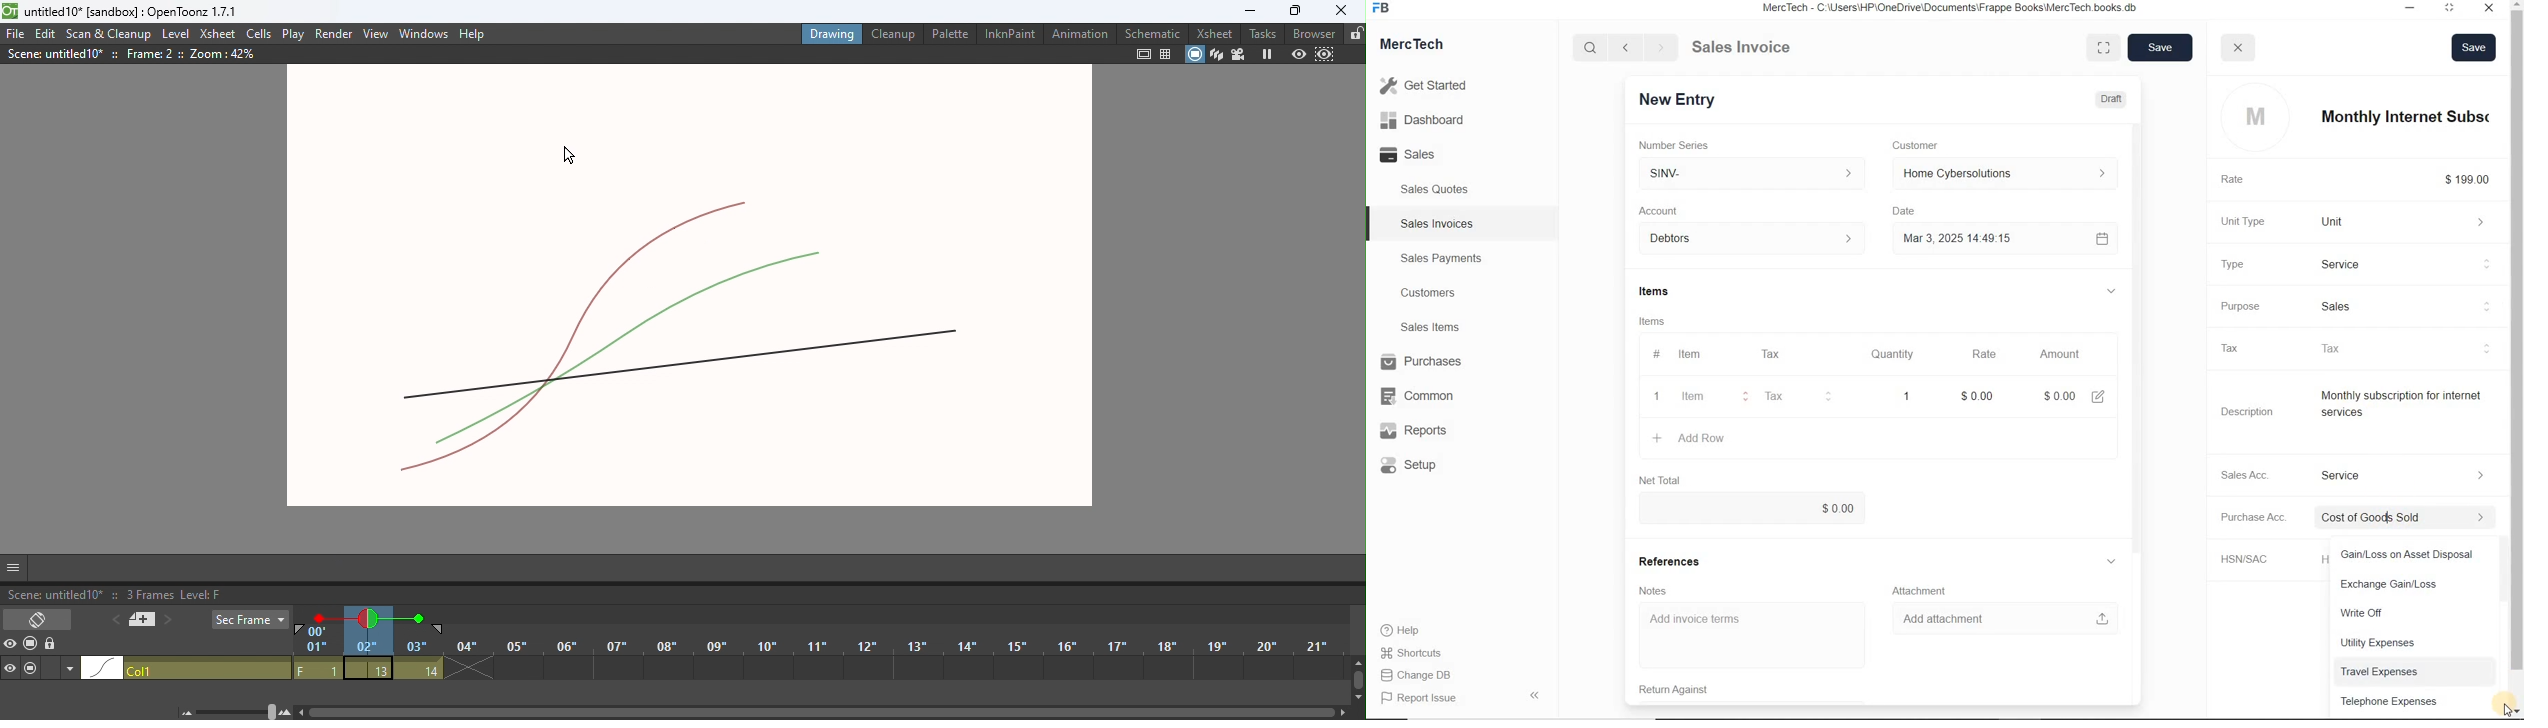 Image resolution: width=2548 pixels, height=728 pixels. I want to click on item, so click(1704, 398).